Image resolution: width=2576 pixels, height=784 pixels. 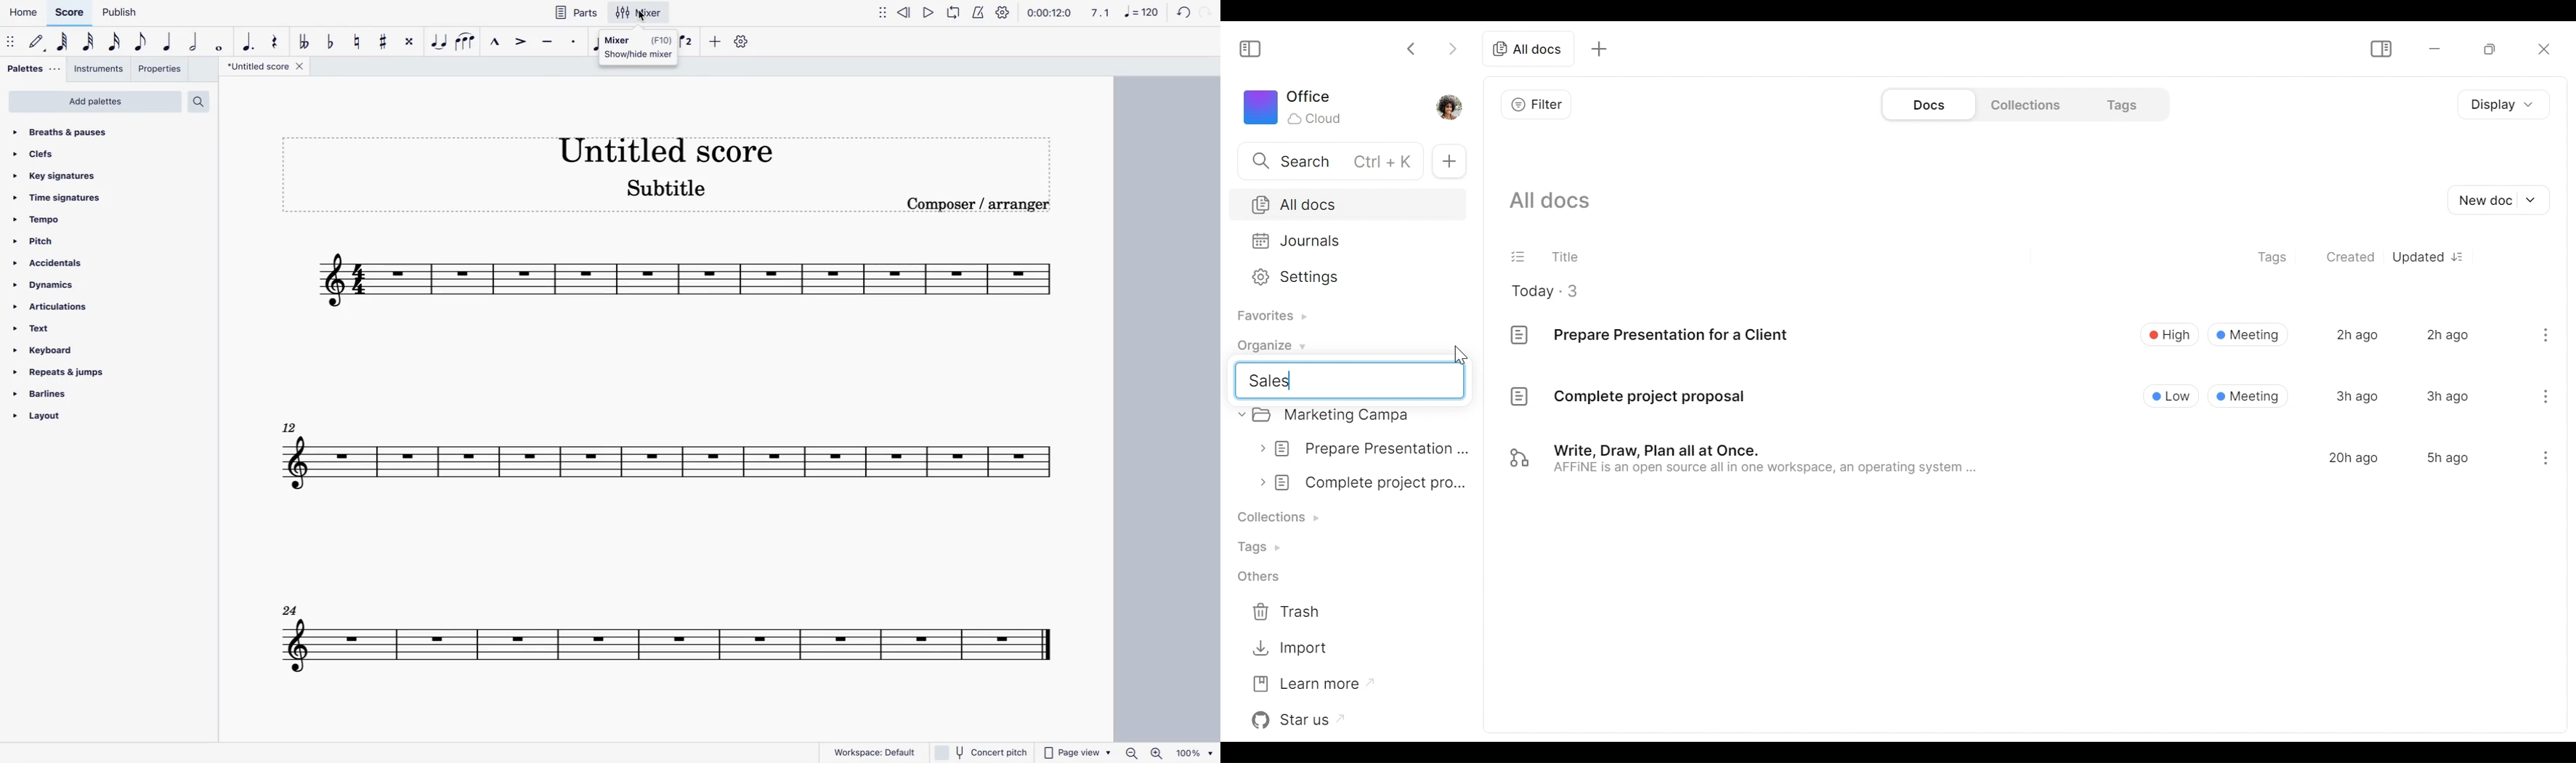 I want to click on toggle flat, so click(x=331, y=40).